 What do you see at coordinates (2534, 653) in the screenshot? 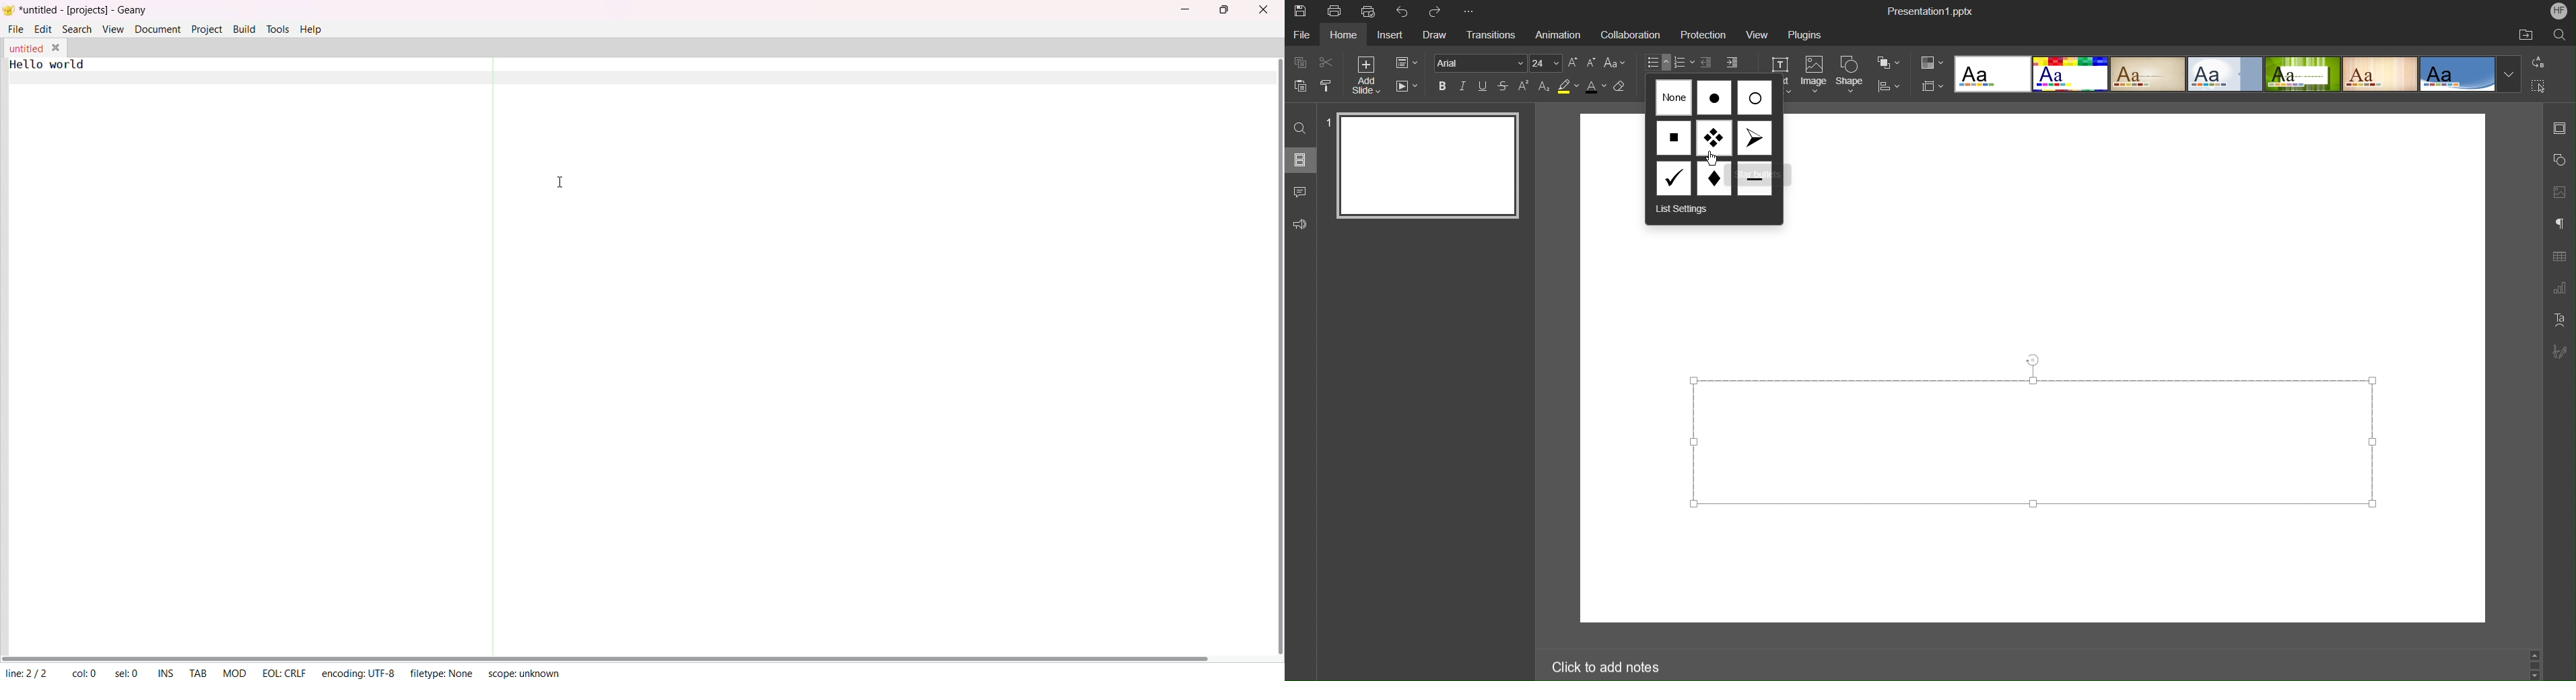
I see `scroll up` at bounding box center [2534, 653].